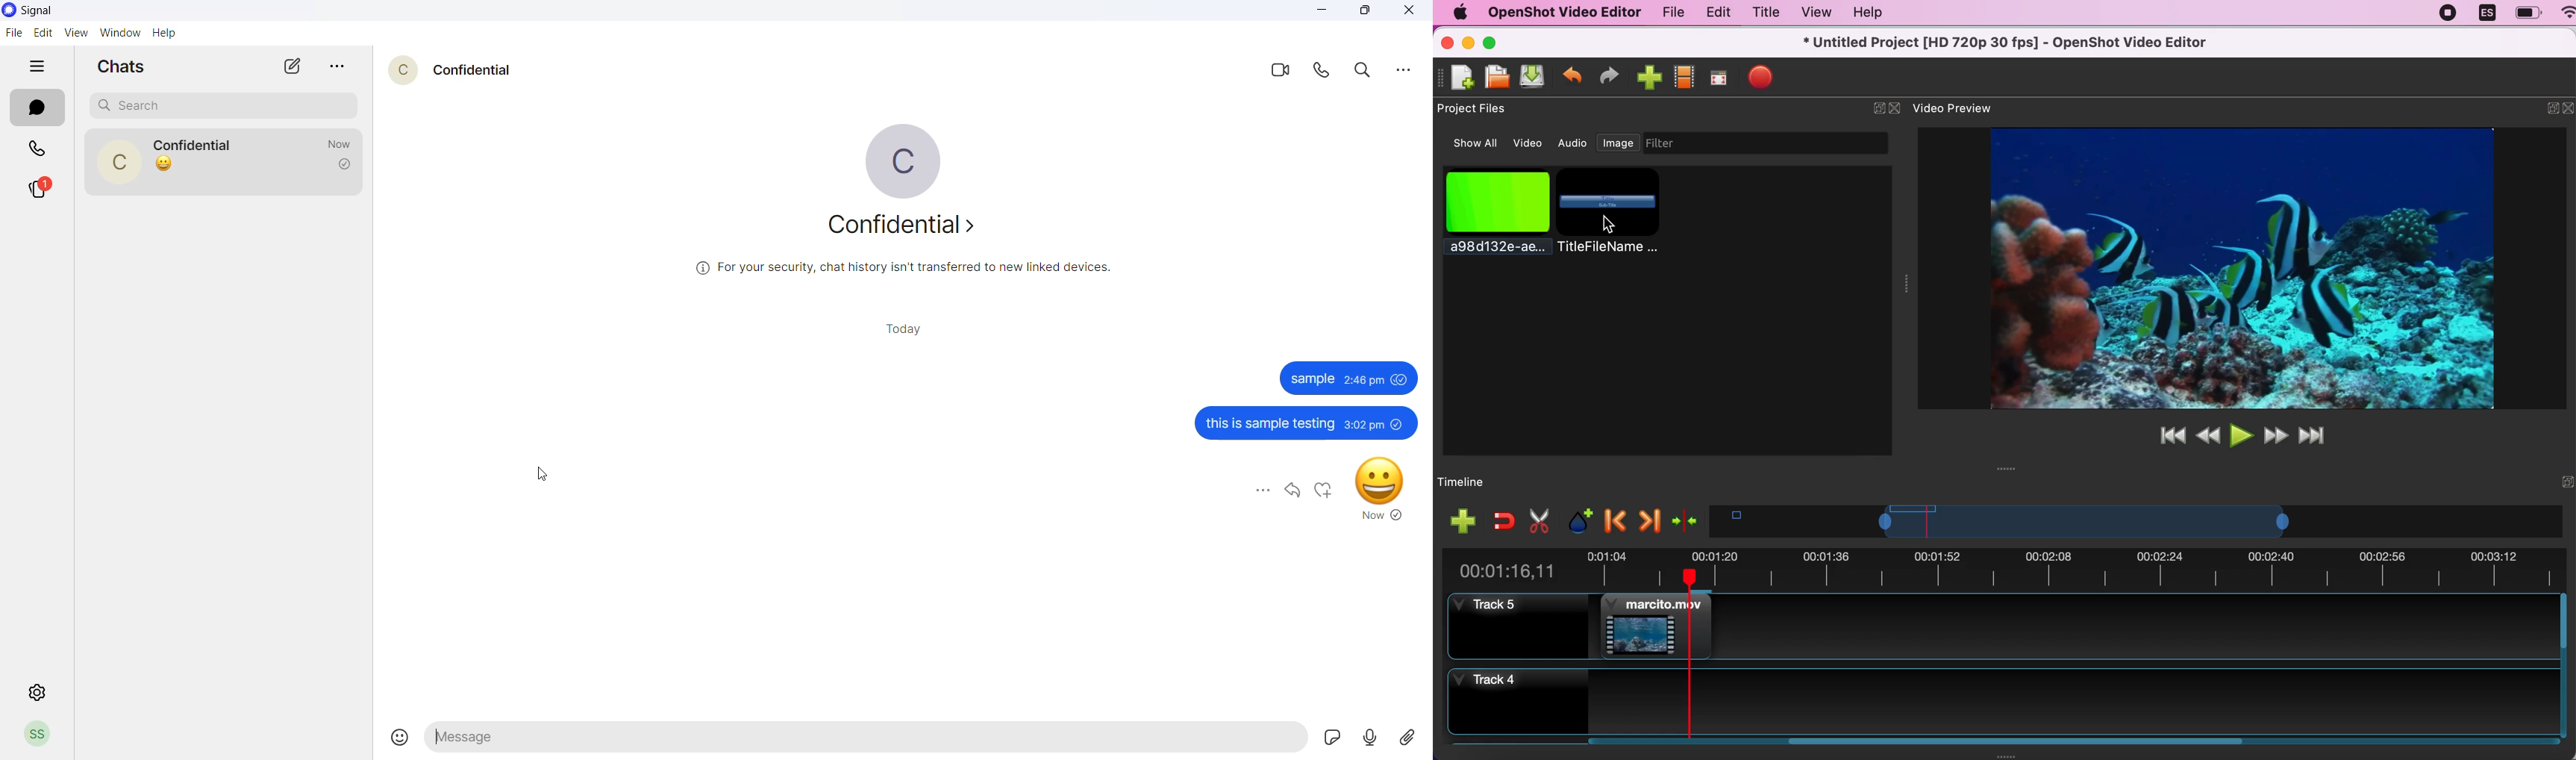 The height and width of the screenshot is (784, 2576). I want to click on profile picture, so click(910, 162).